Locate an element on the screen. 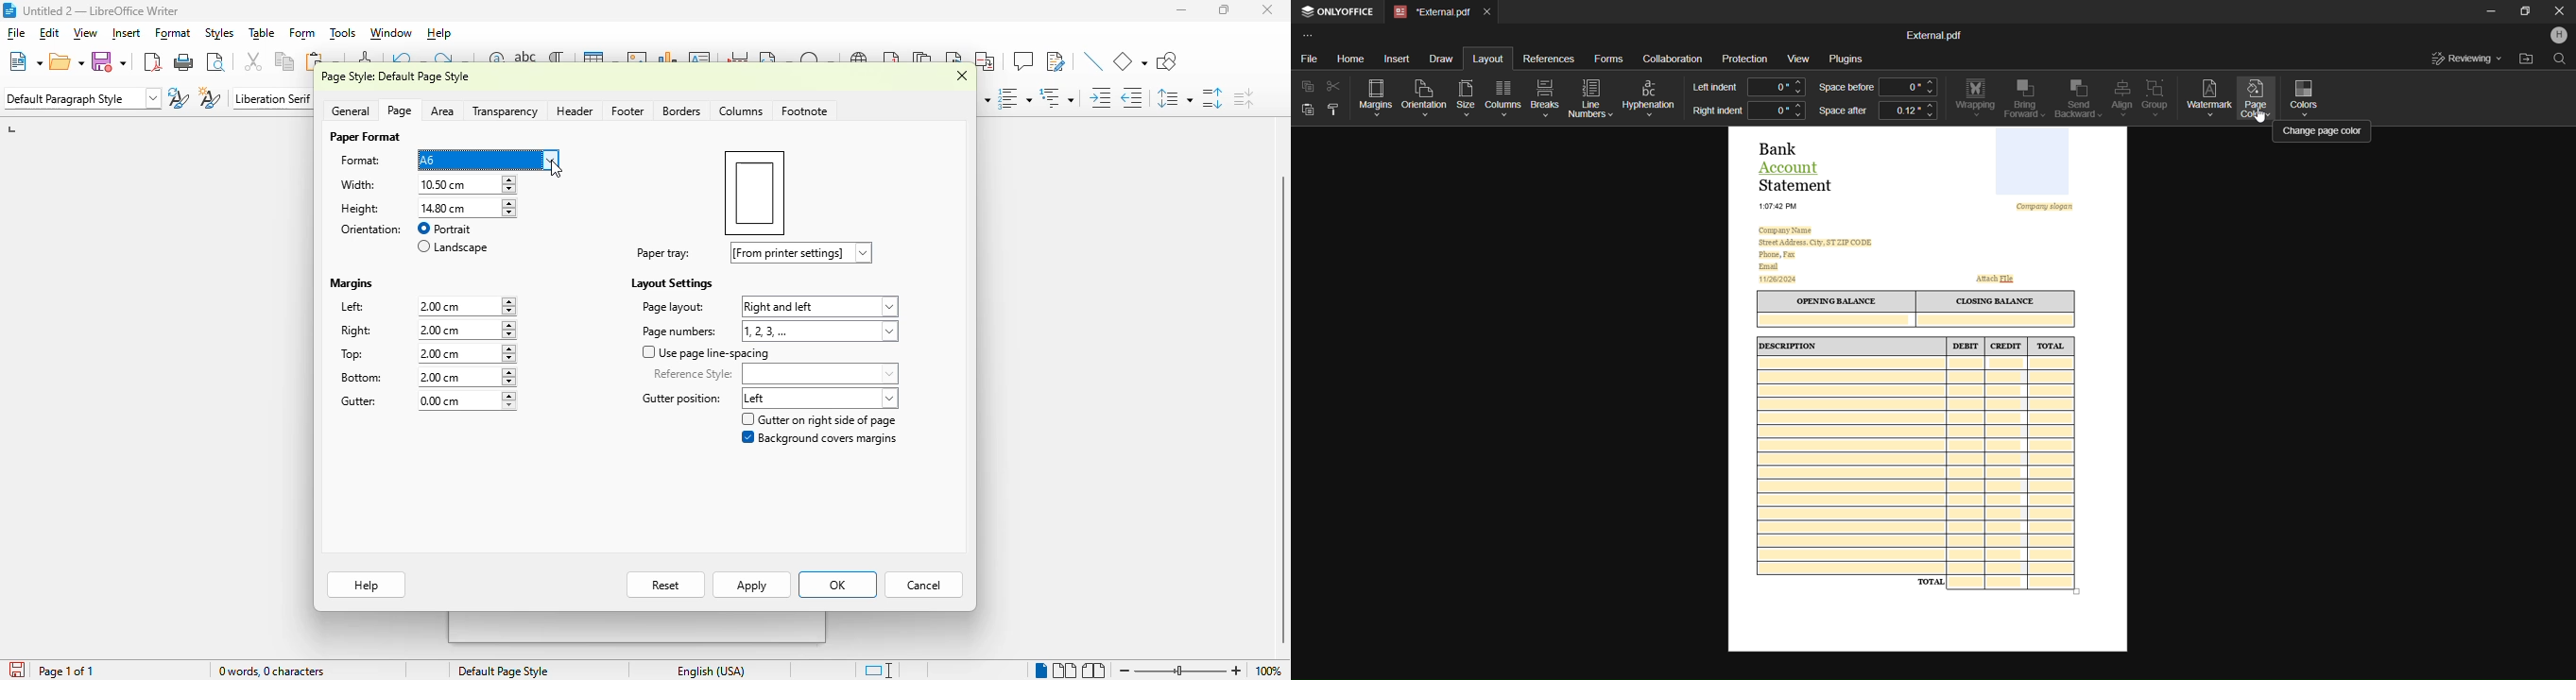 The image size is (2576, 700). help is located at coordinates (366, 585).